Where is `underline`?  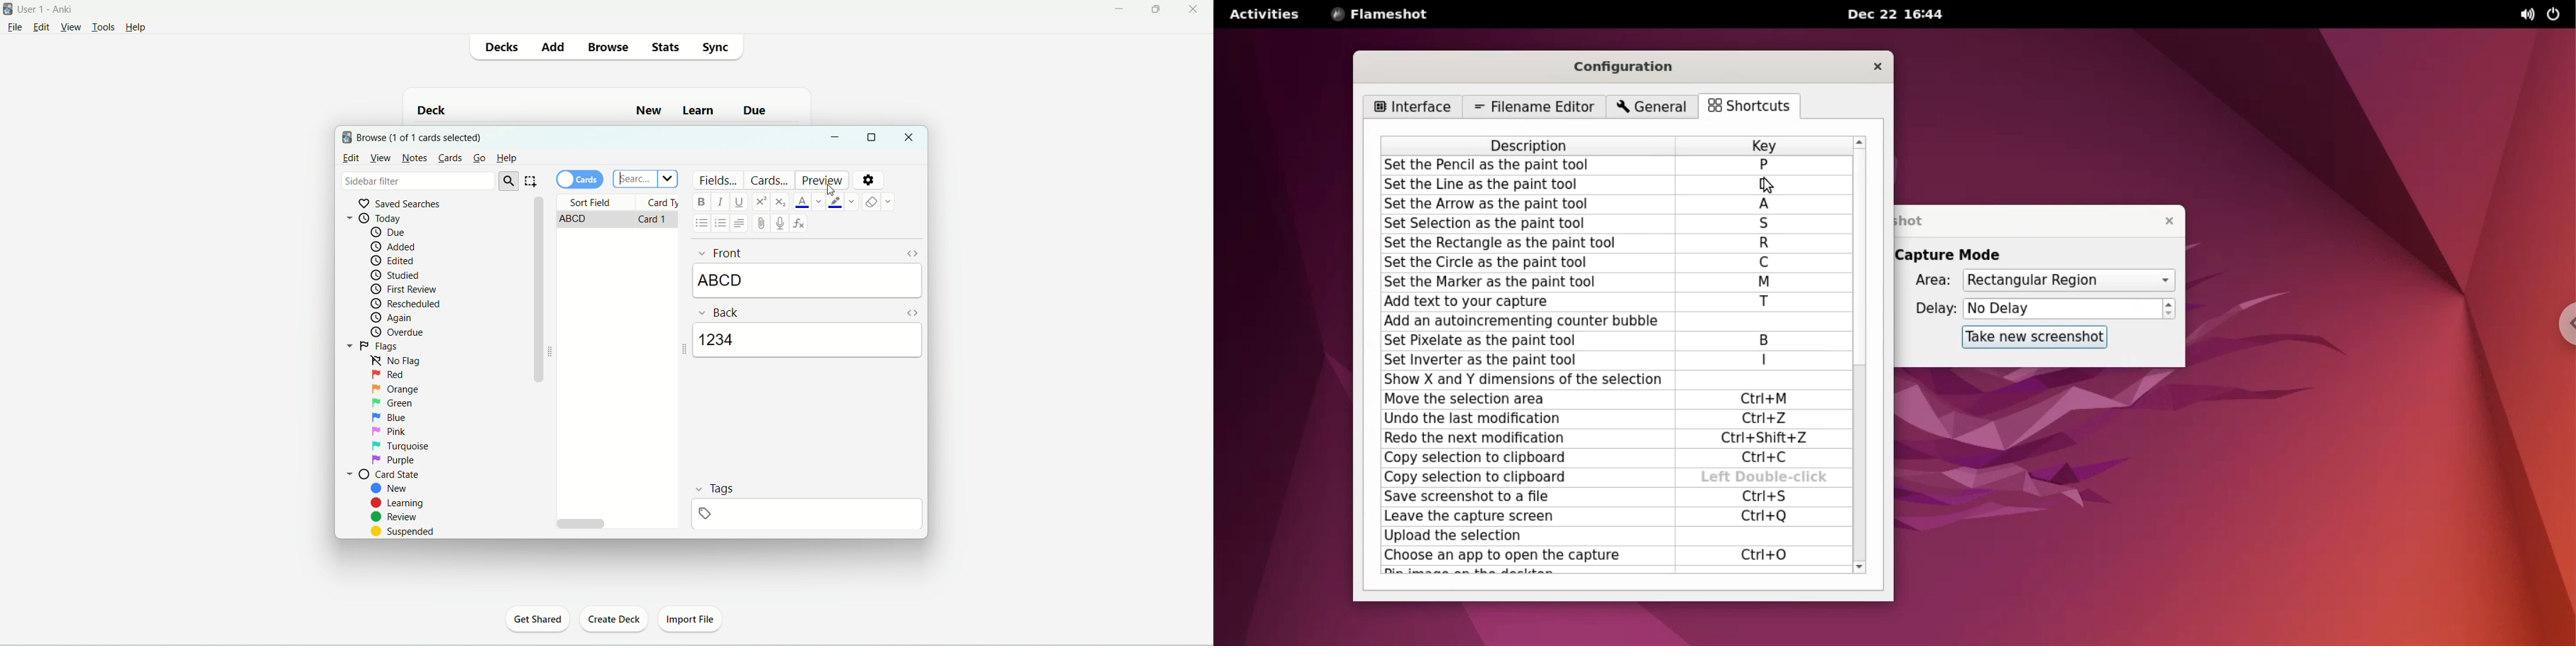
underline is located at coordinates (741, 202).